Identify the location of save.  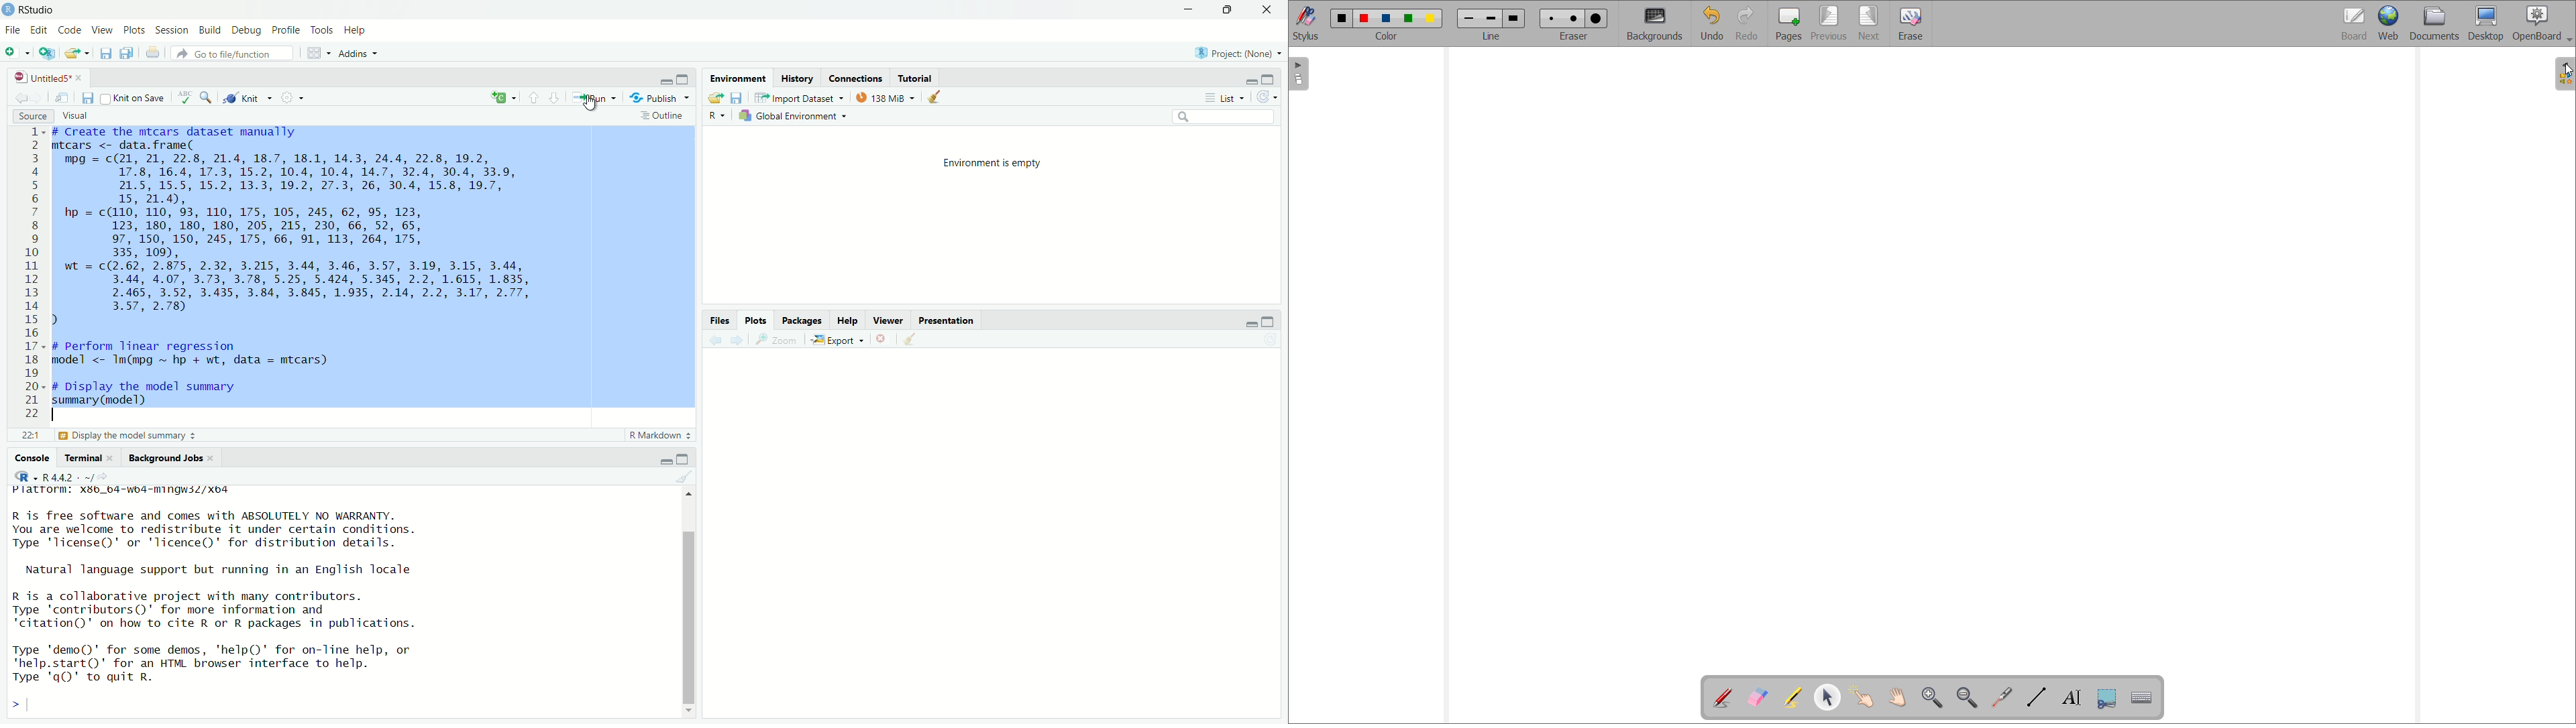
(107, 52).